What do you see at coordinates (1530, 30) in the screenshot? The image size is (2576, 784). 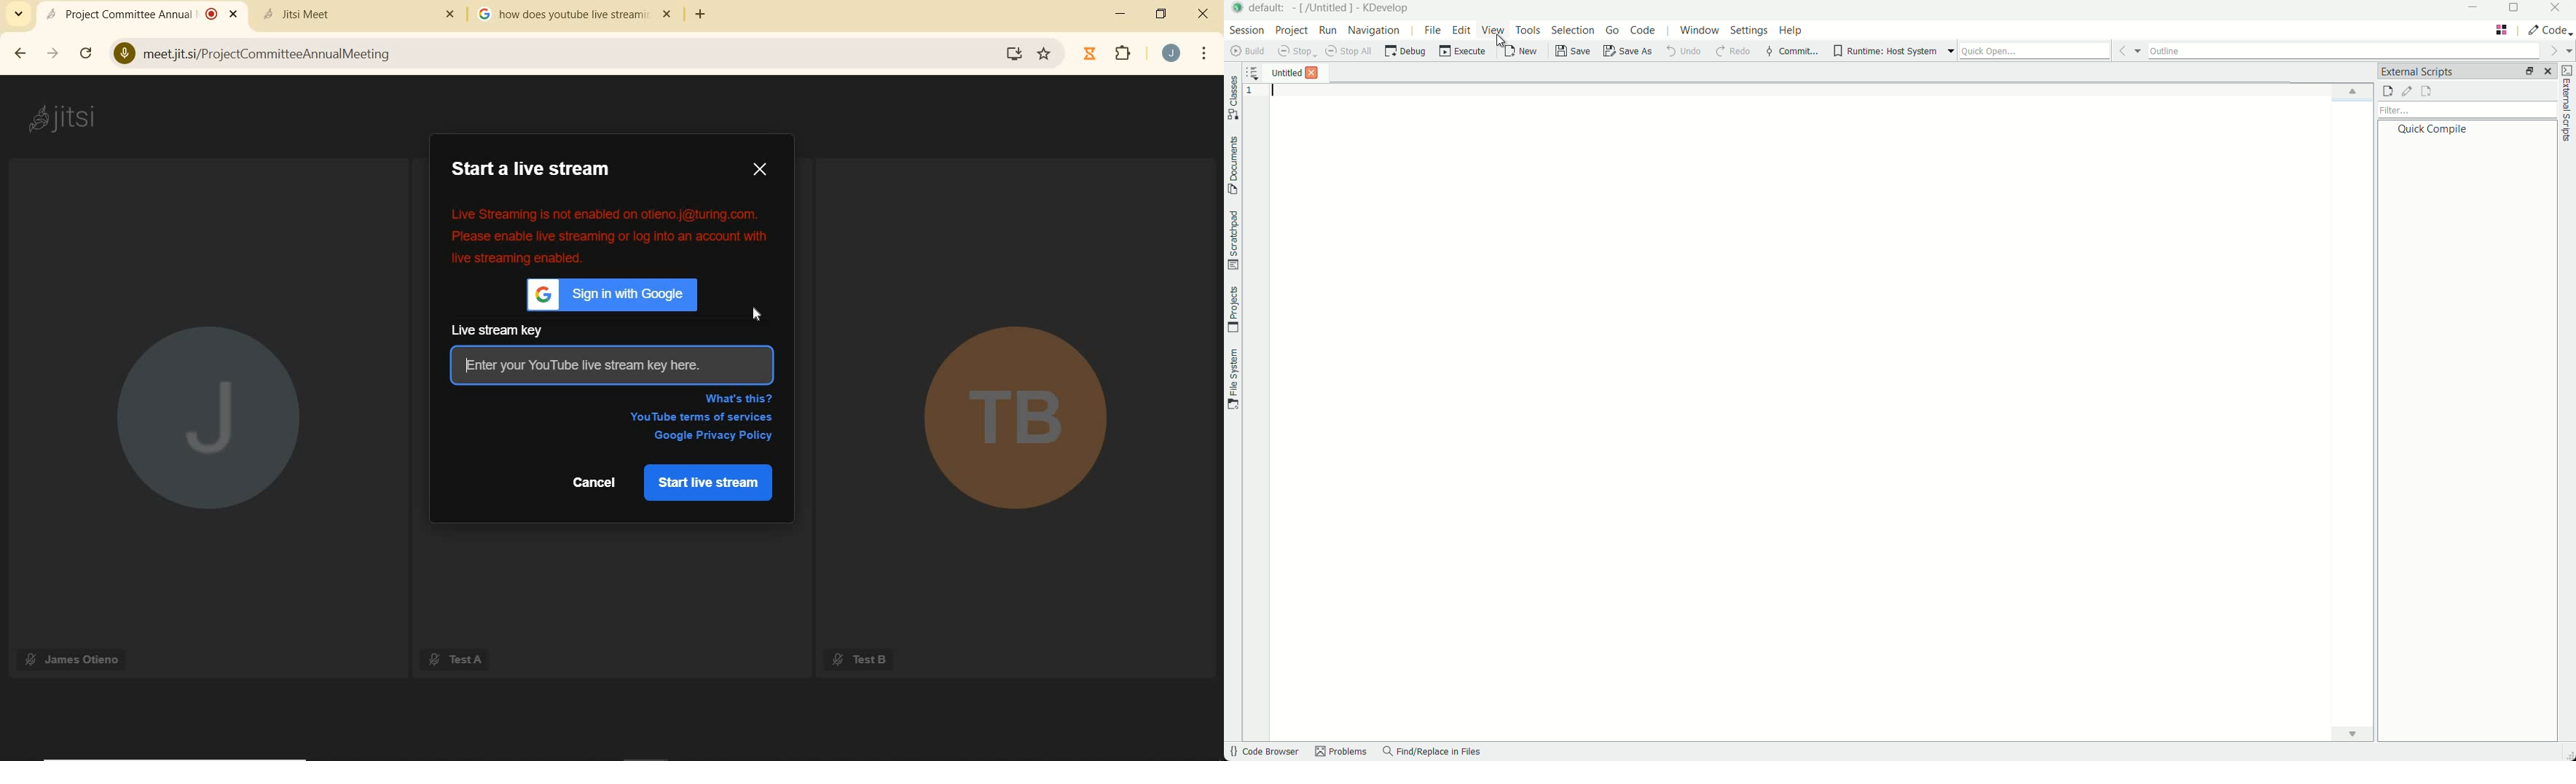 I see `tools` at bounding box center [1530, 30].